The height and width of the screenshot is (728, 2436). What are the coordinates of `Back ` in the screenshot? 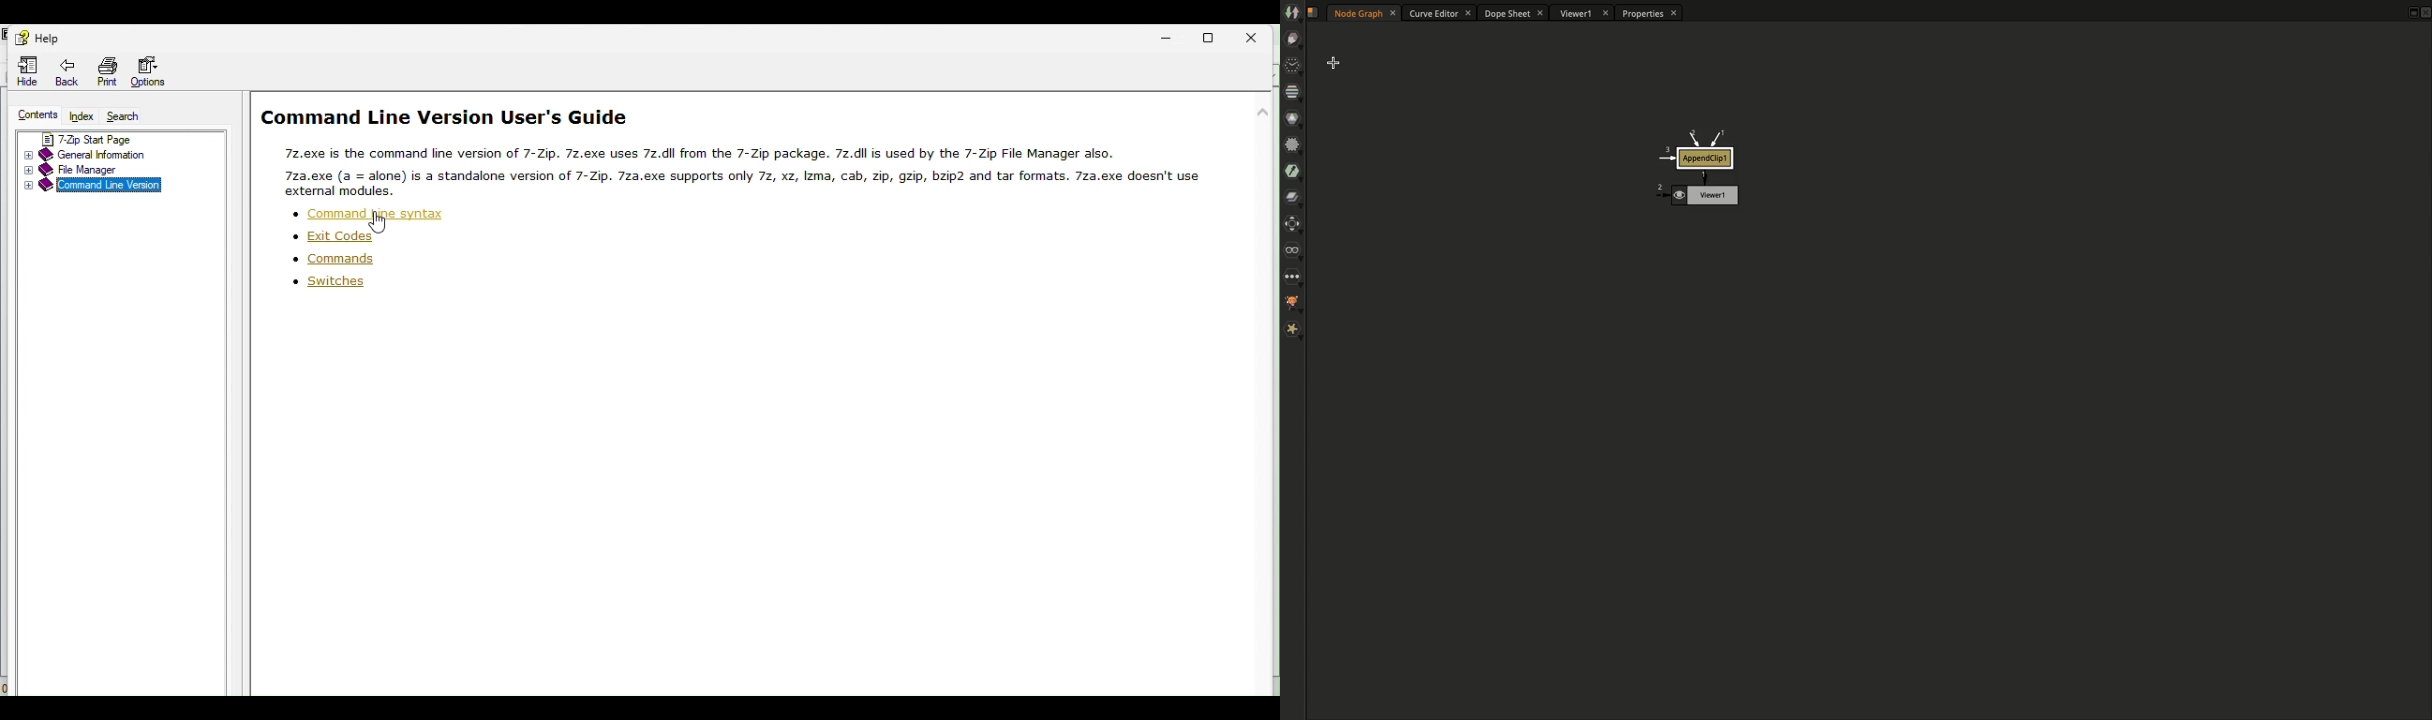 It's located at (70, 73).